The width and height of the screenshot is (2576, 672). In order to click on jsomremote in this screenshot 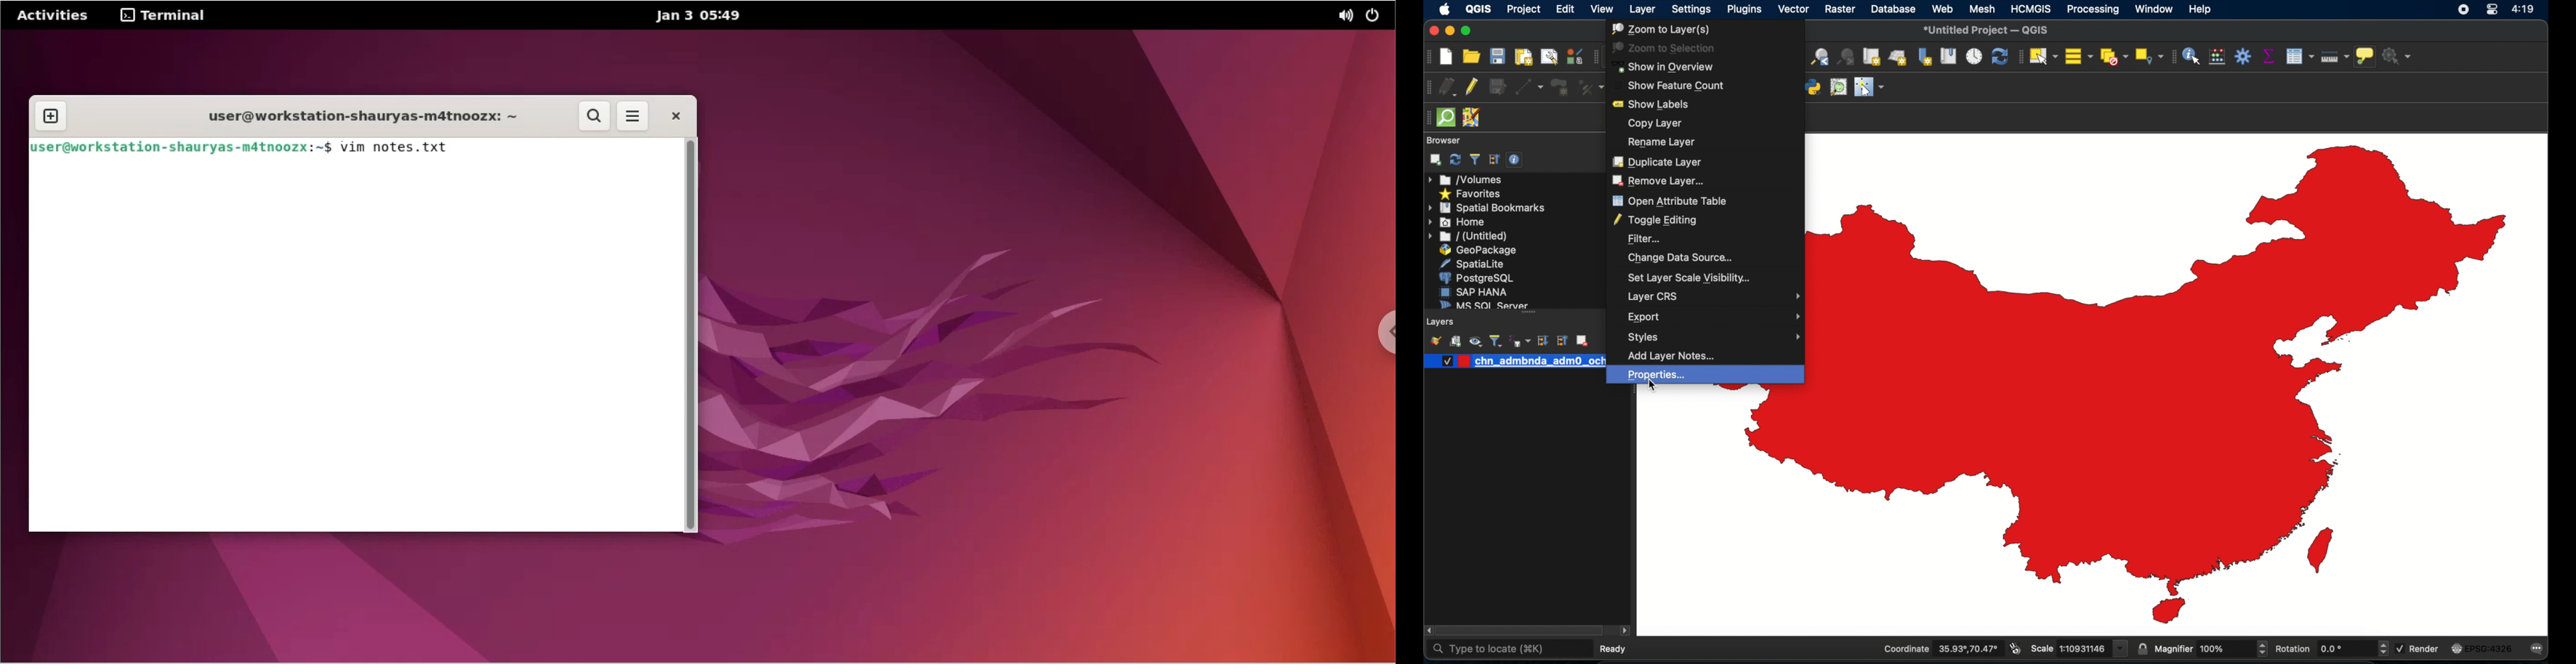, I will do `click(1471, 118)`.